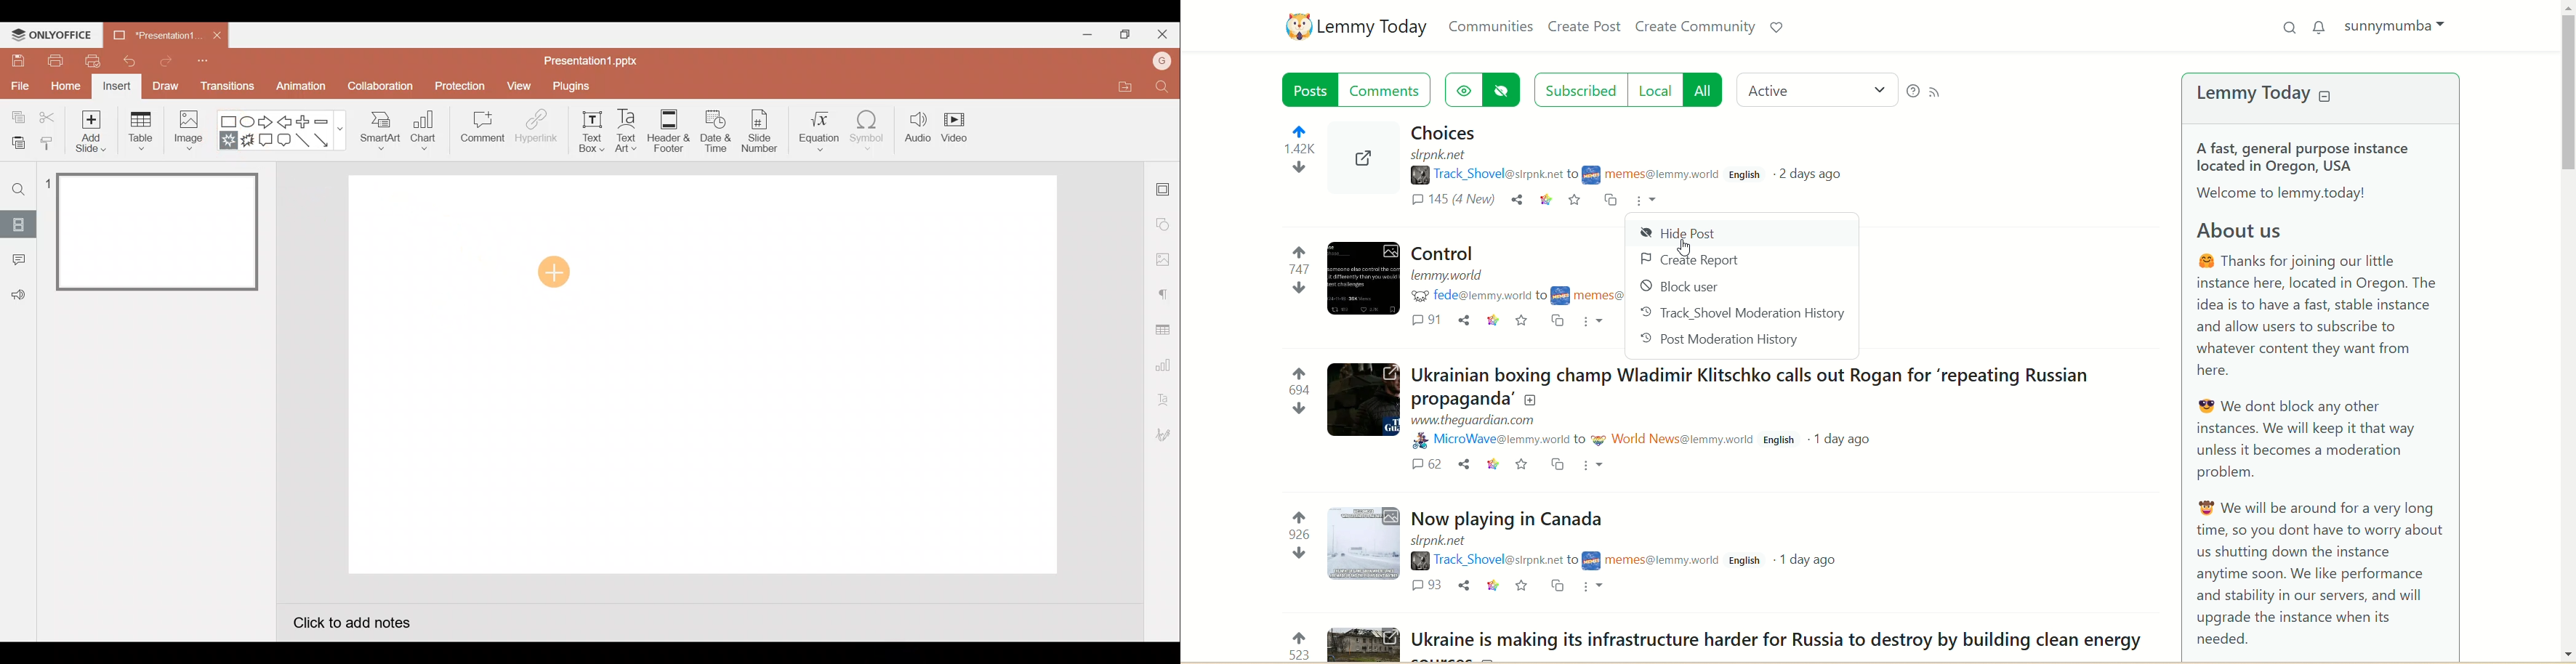 This screenshot has height=672, width=2576. Describe the element at coordinates (1490, 463) in the screenshot. I see `link` at that location.